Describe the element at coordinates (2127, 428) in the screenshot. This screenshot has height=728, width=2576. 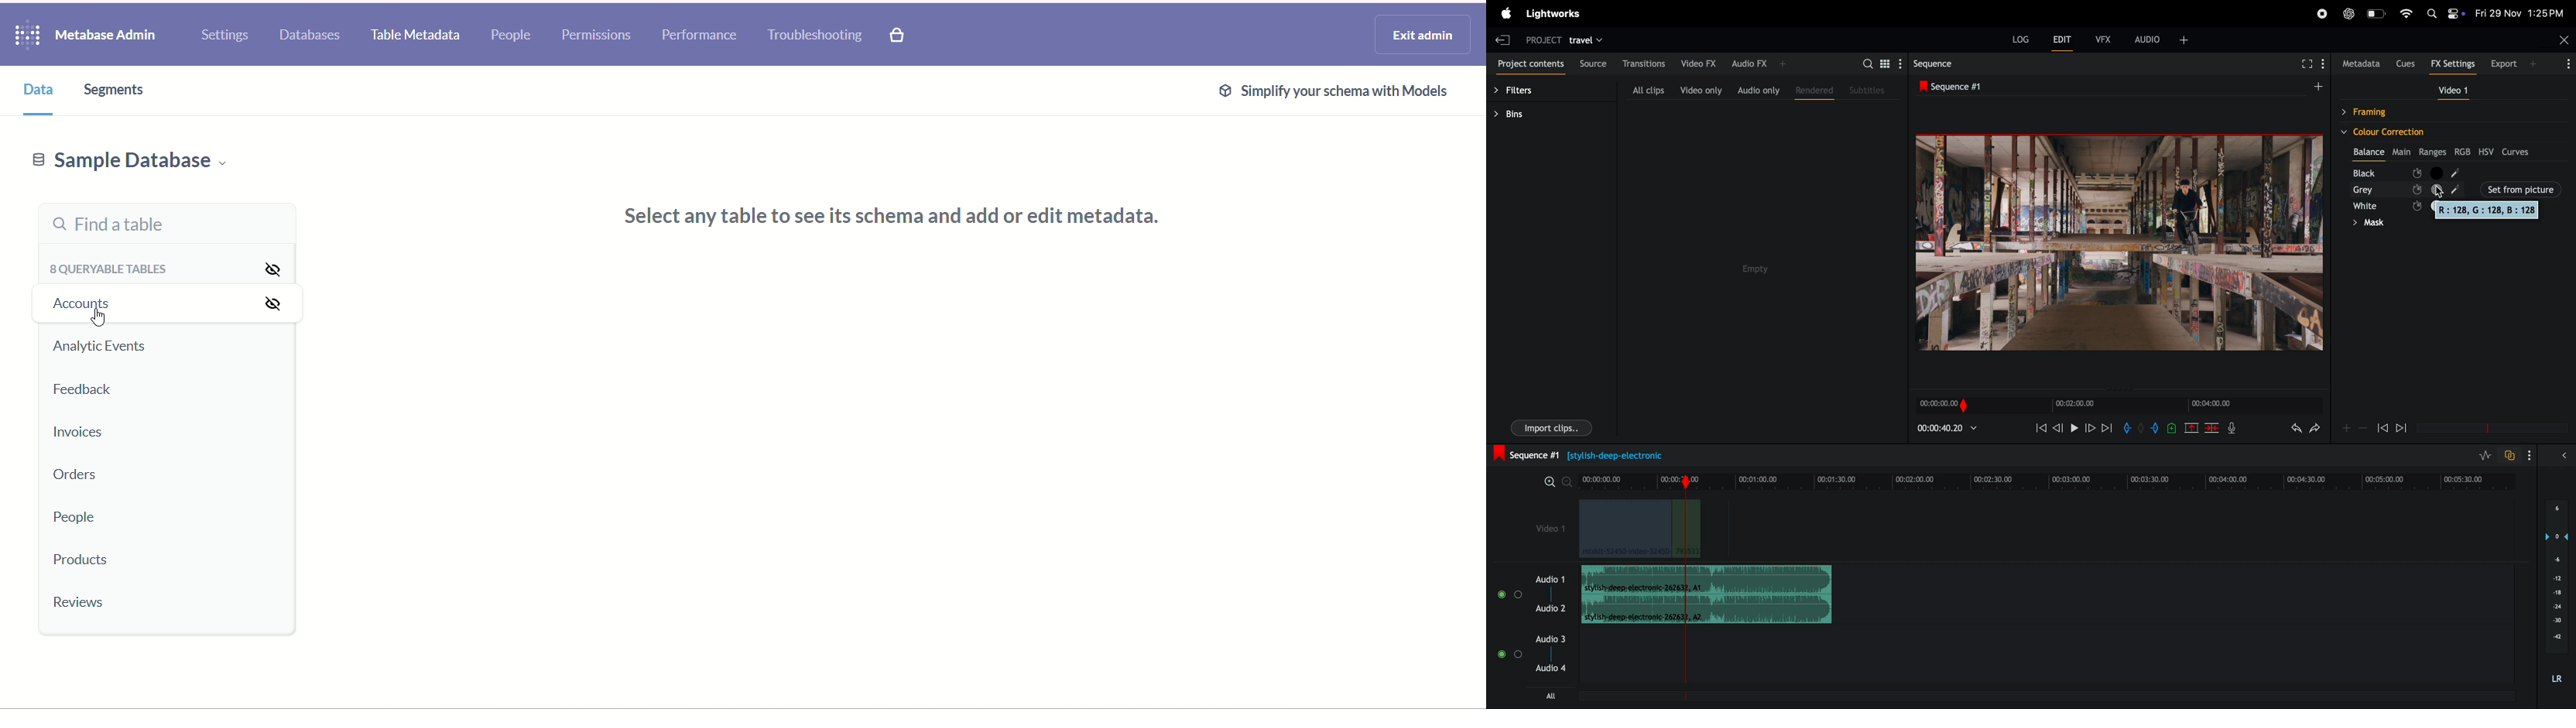
I see `add in mark` at that location.